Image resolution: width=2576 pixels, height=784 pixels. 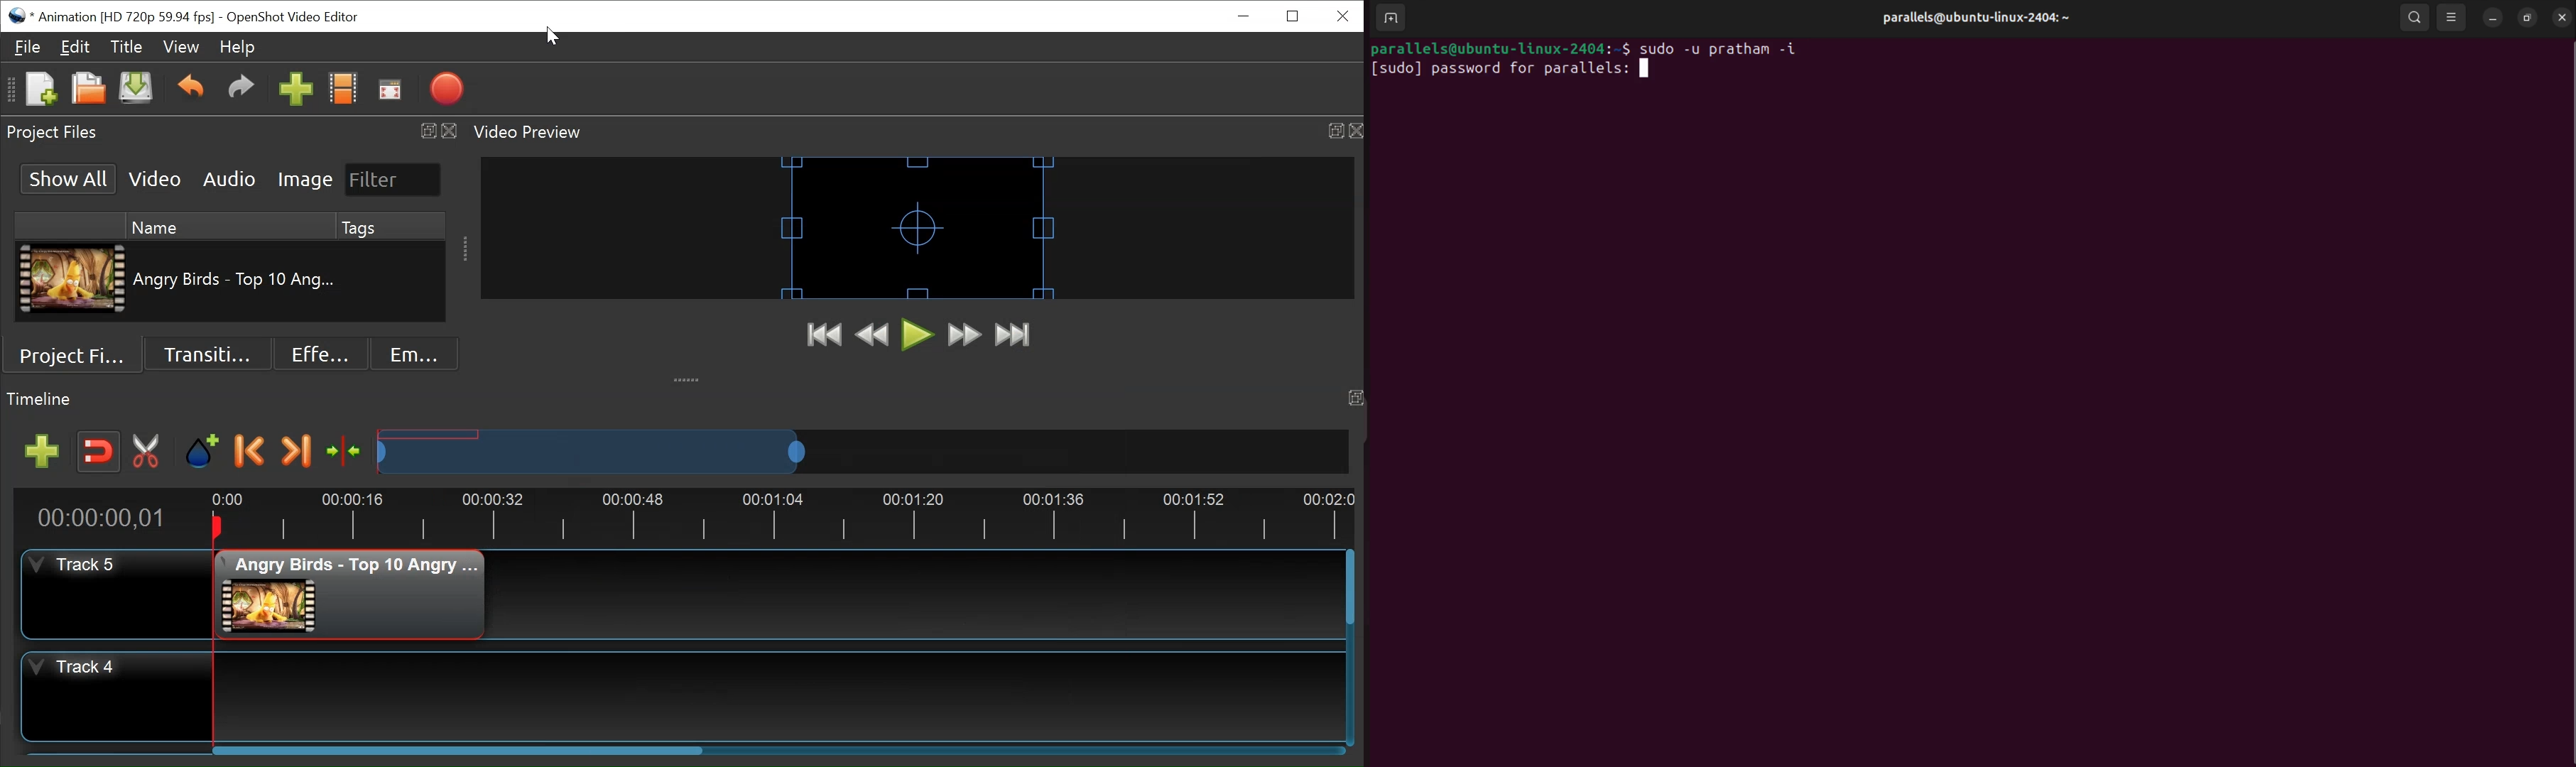 I want to click on Razor, so click(x=148, y=450).